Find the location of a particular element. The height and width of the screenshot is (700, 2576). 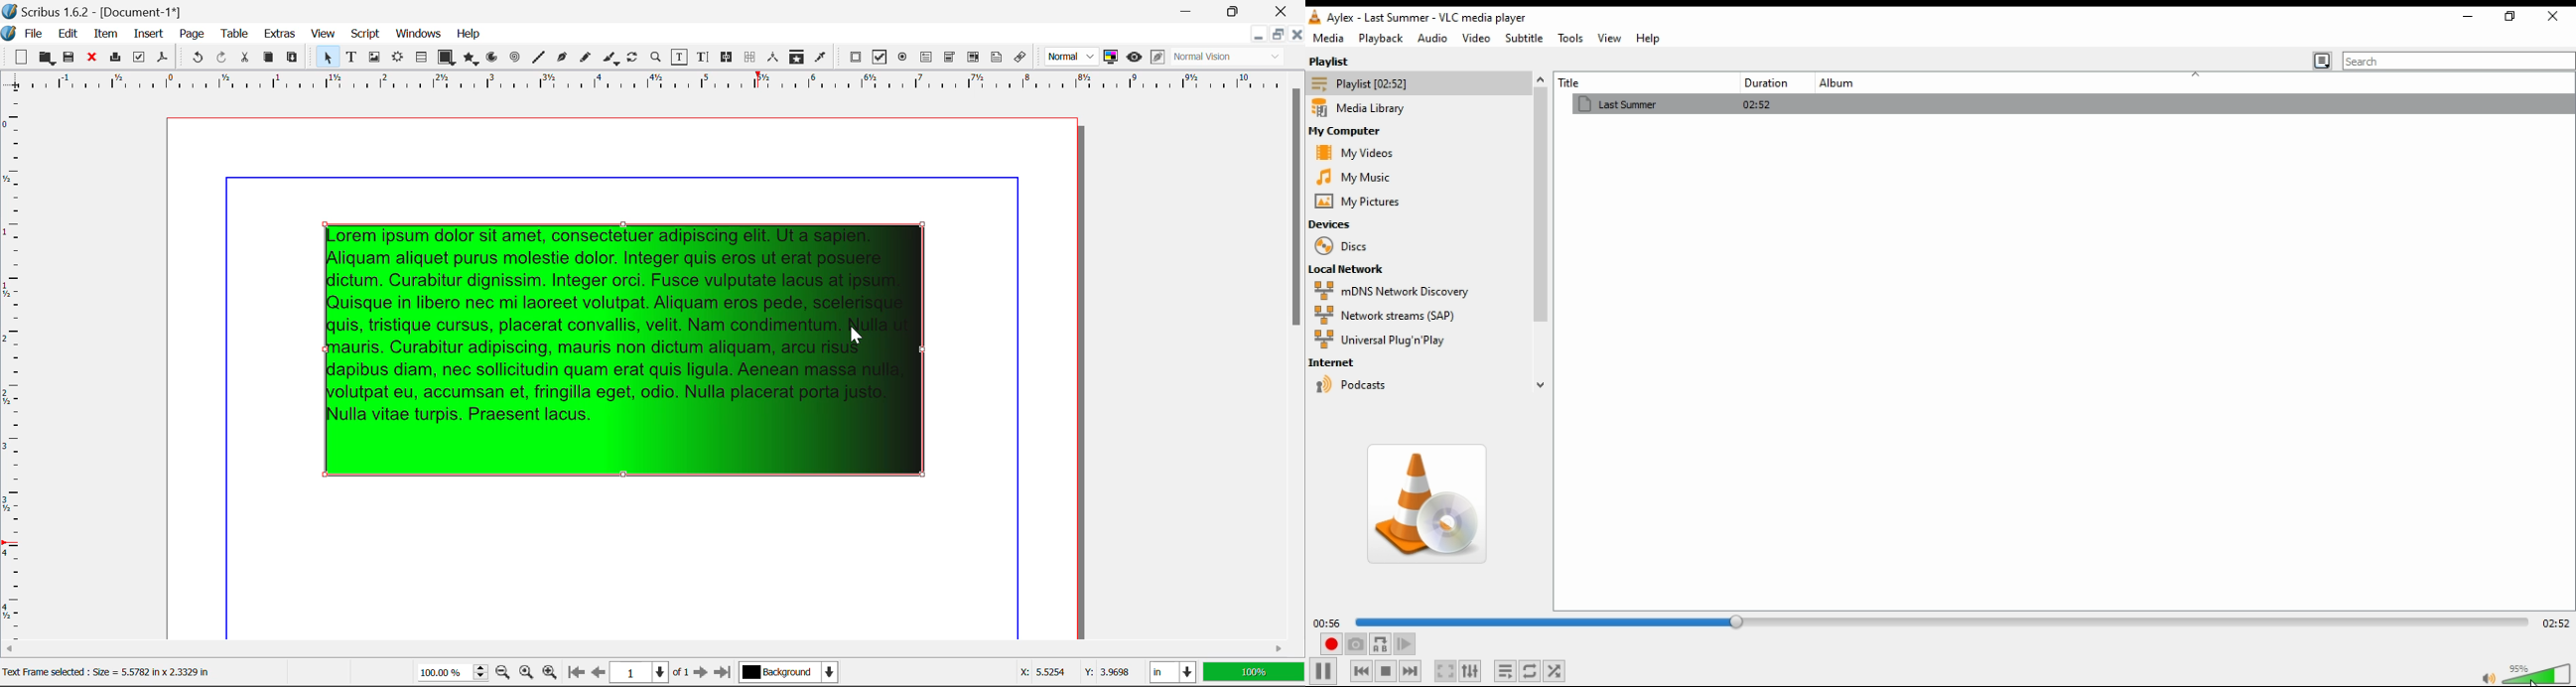

Minimize is located at coordinates (1234, 10).